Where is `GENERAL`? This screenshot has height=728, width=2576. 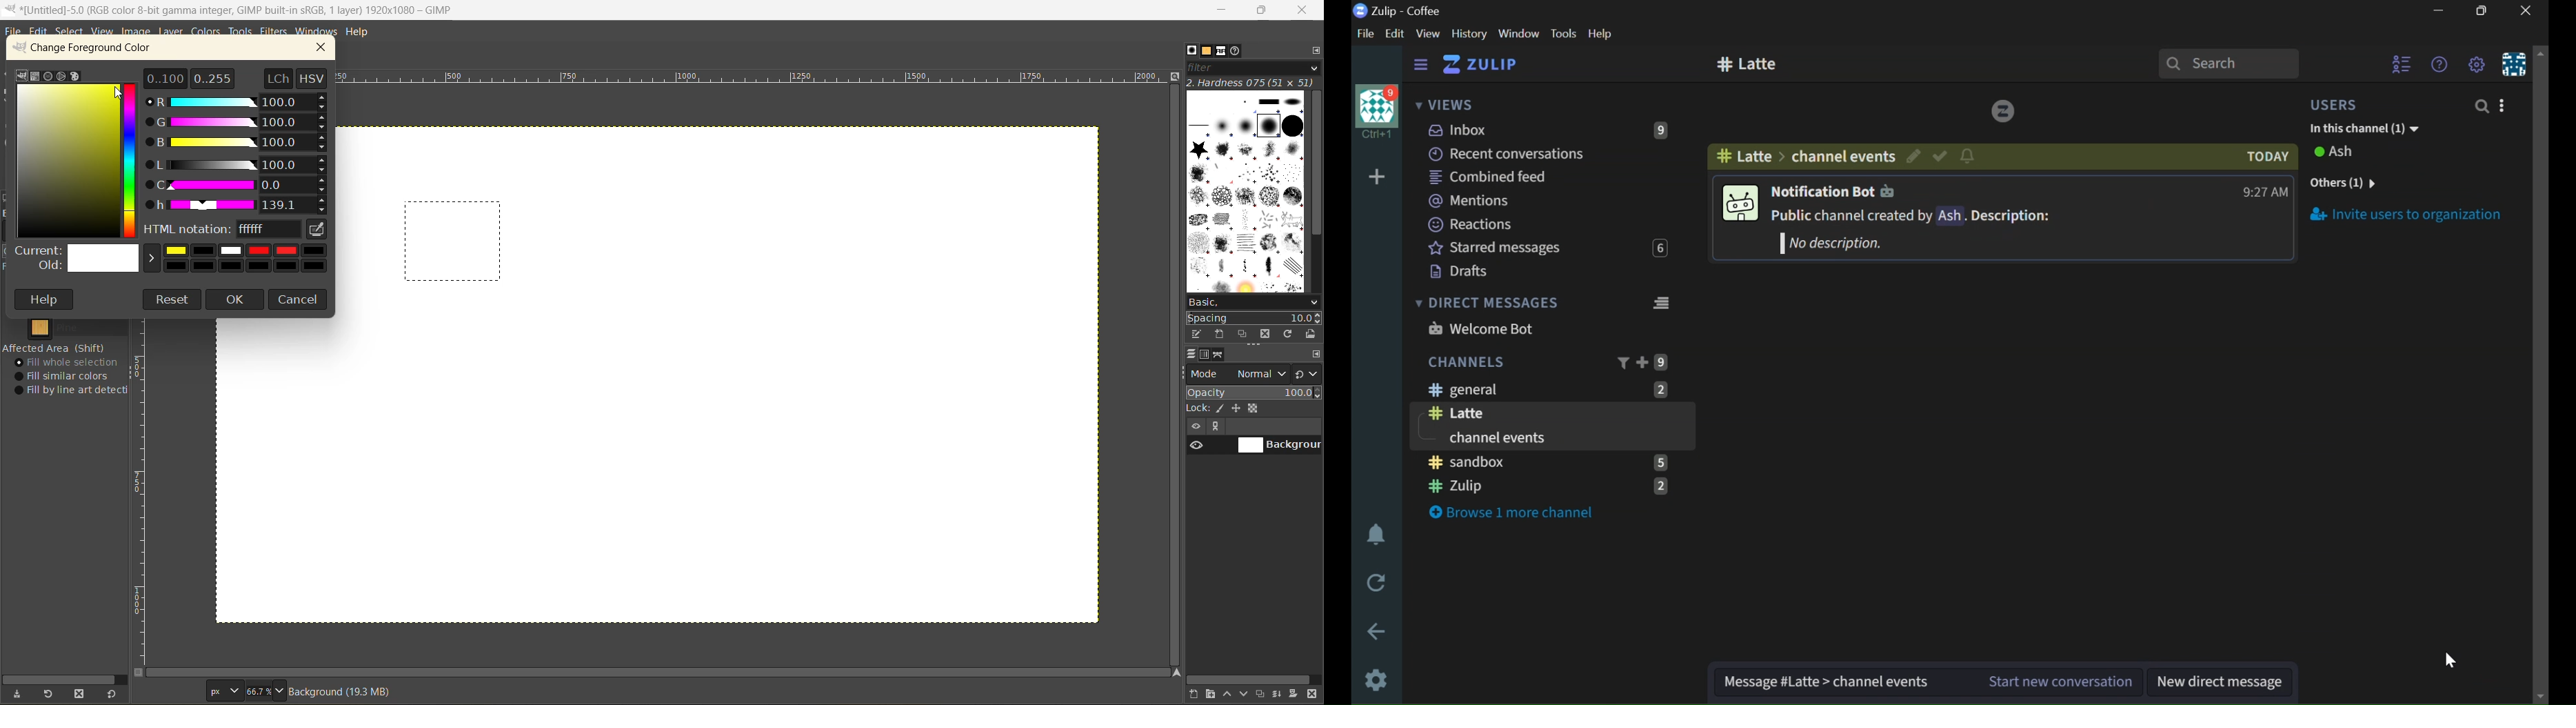
GENERAL is located at coordinates (1548, 389).